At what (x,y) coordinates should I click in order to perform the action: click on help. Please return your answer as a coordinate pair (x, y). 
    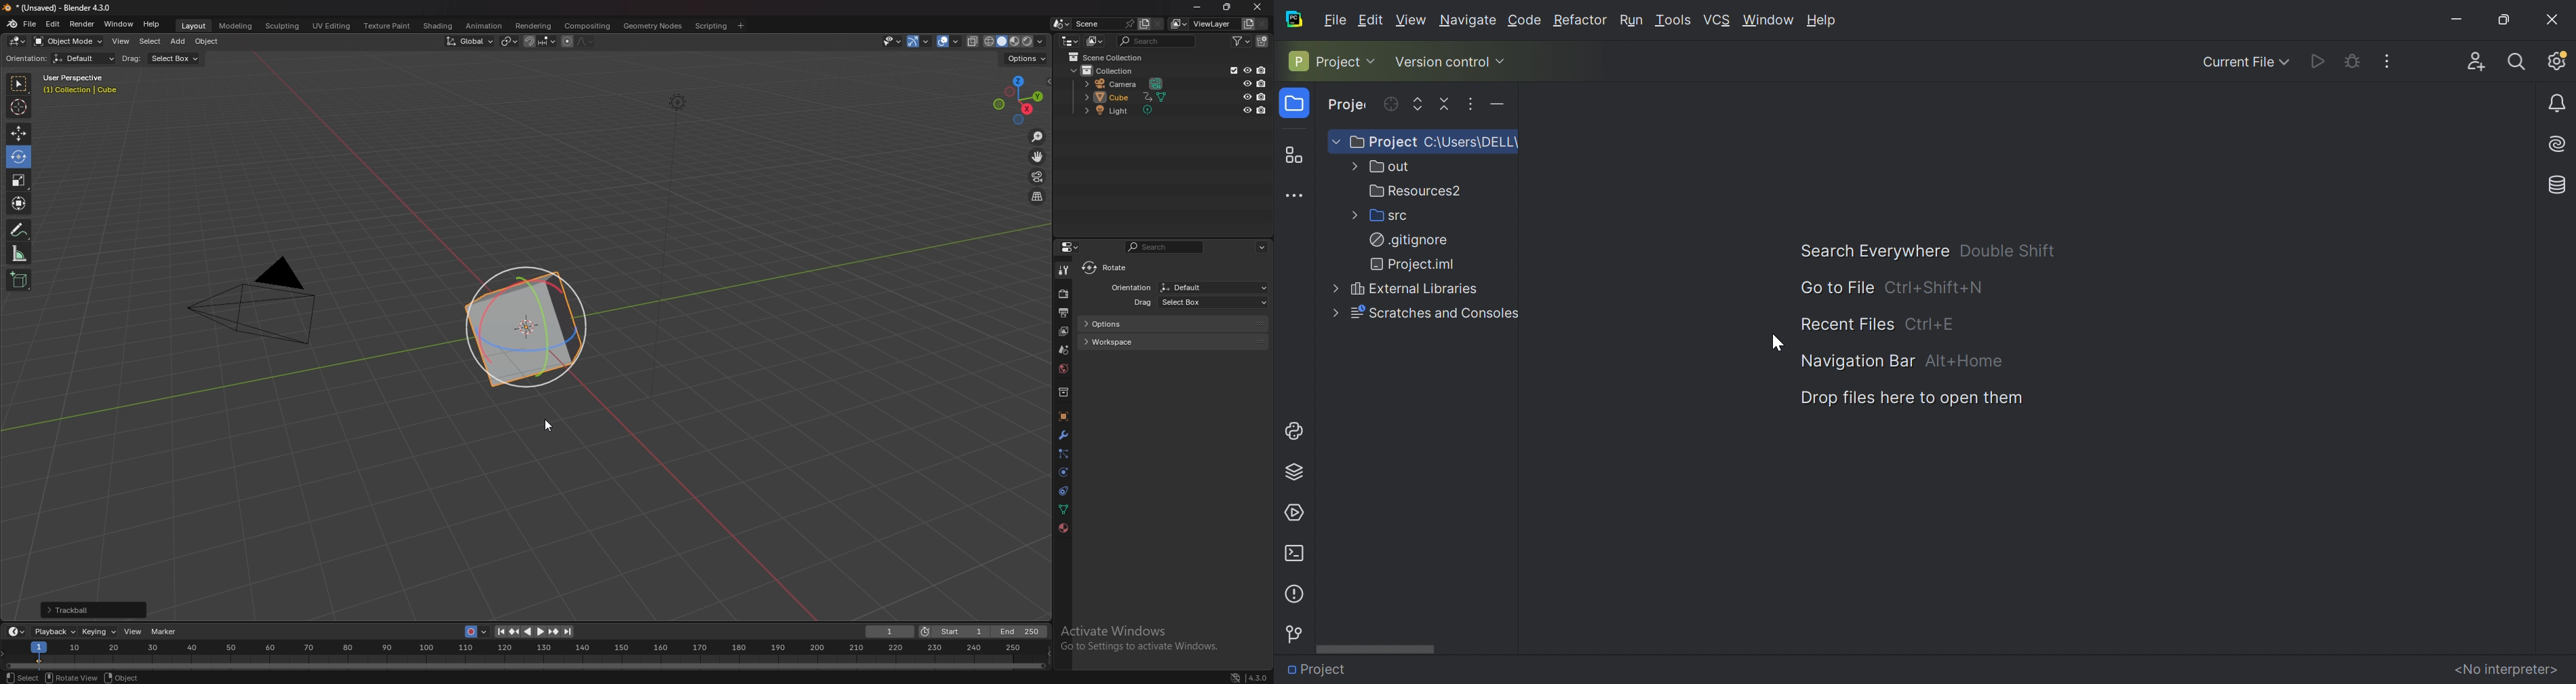
    Looking at the image, I should click on (153, 25).